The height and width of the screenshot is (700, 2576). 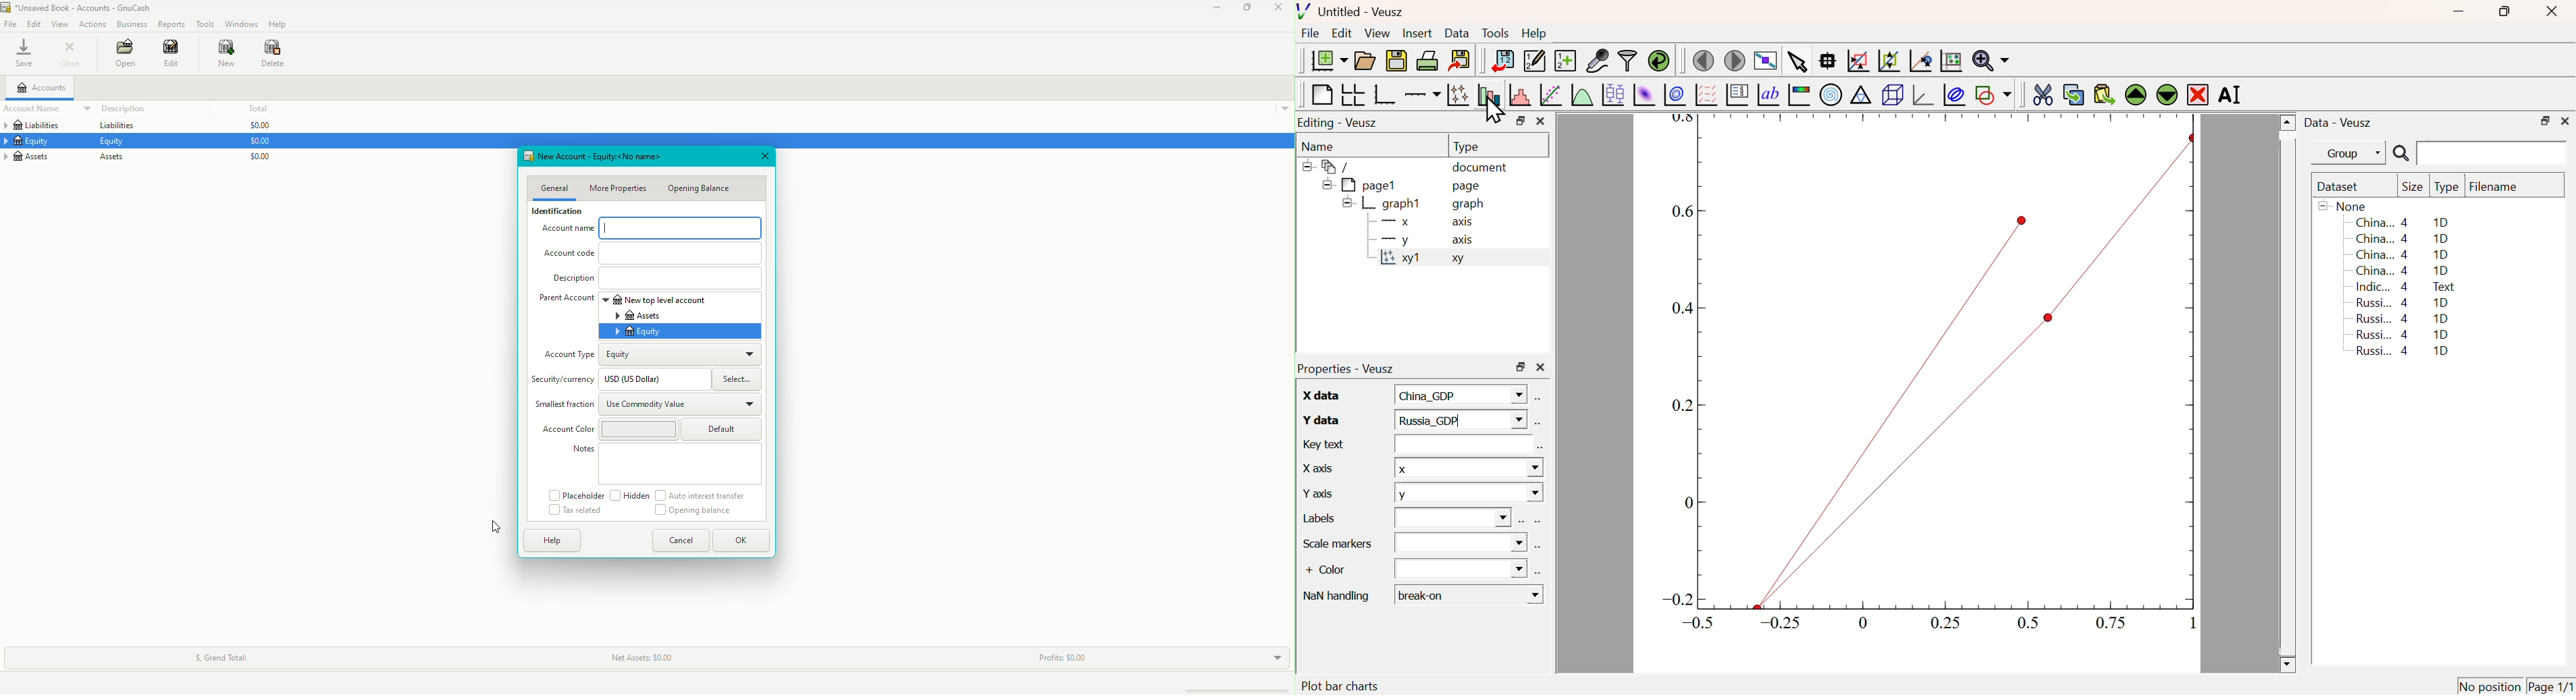 I want to click on Account Type, so click(x=568, y=354).